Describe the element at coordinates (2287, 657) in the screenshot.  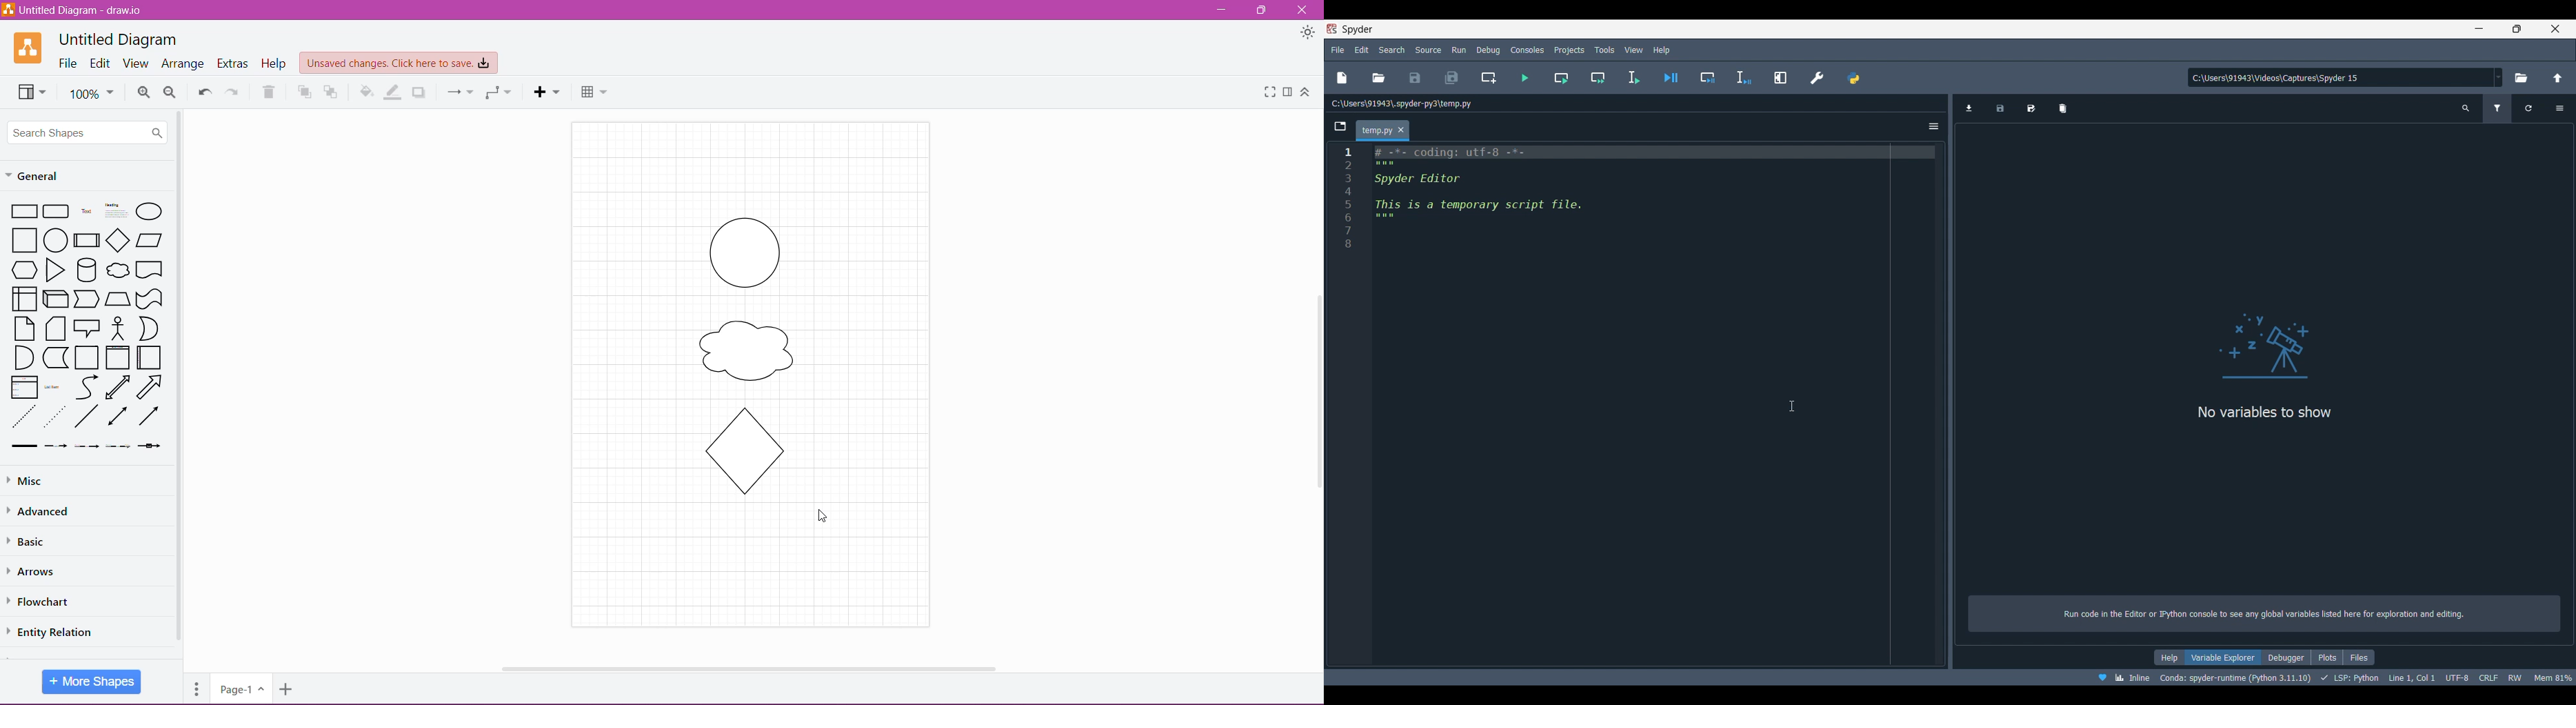
I see `Debugger` at that location.